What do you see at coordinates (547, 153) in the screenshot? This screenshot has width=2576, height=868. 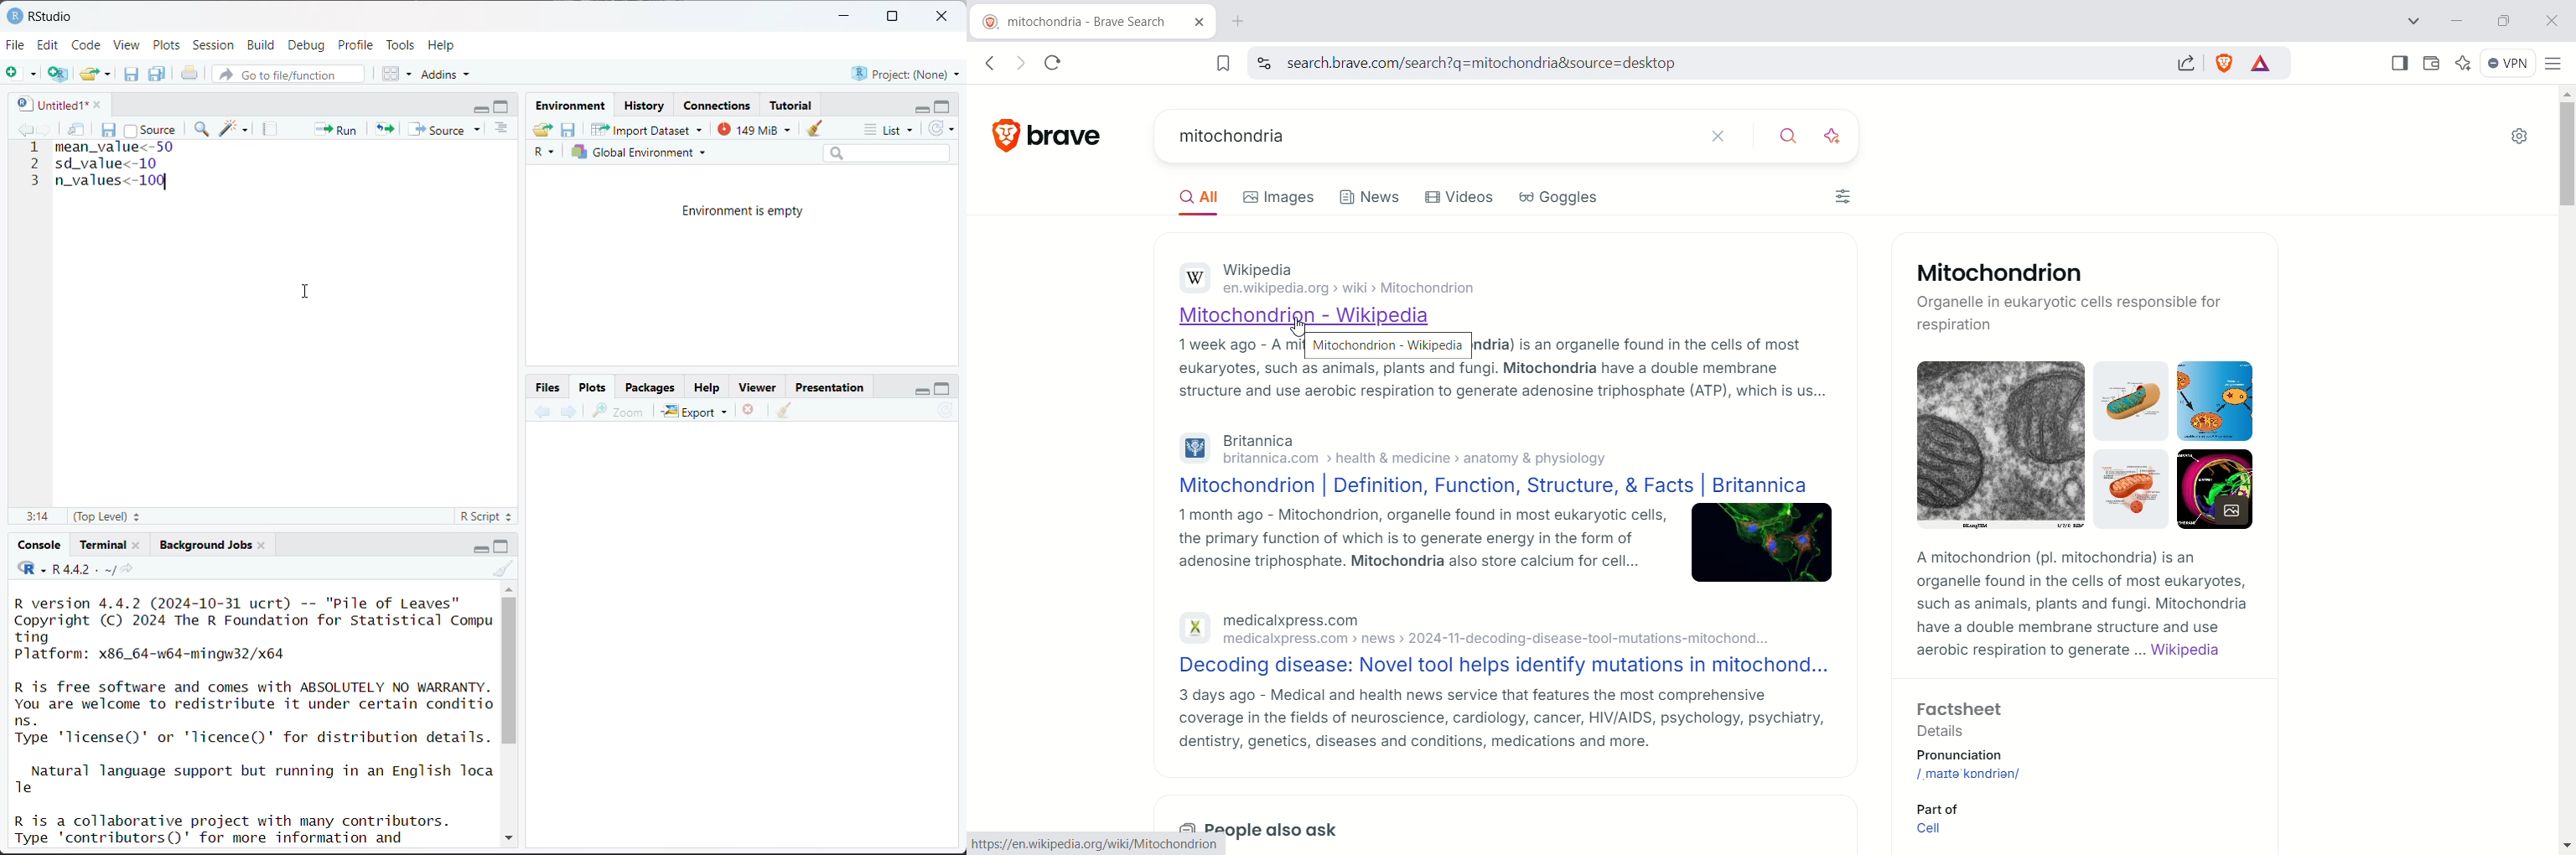 I see `R` at bounding box center [547, 153].